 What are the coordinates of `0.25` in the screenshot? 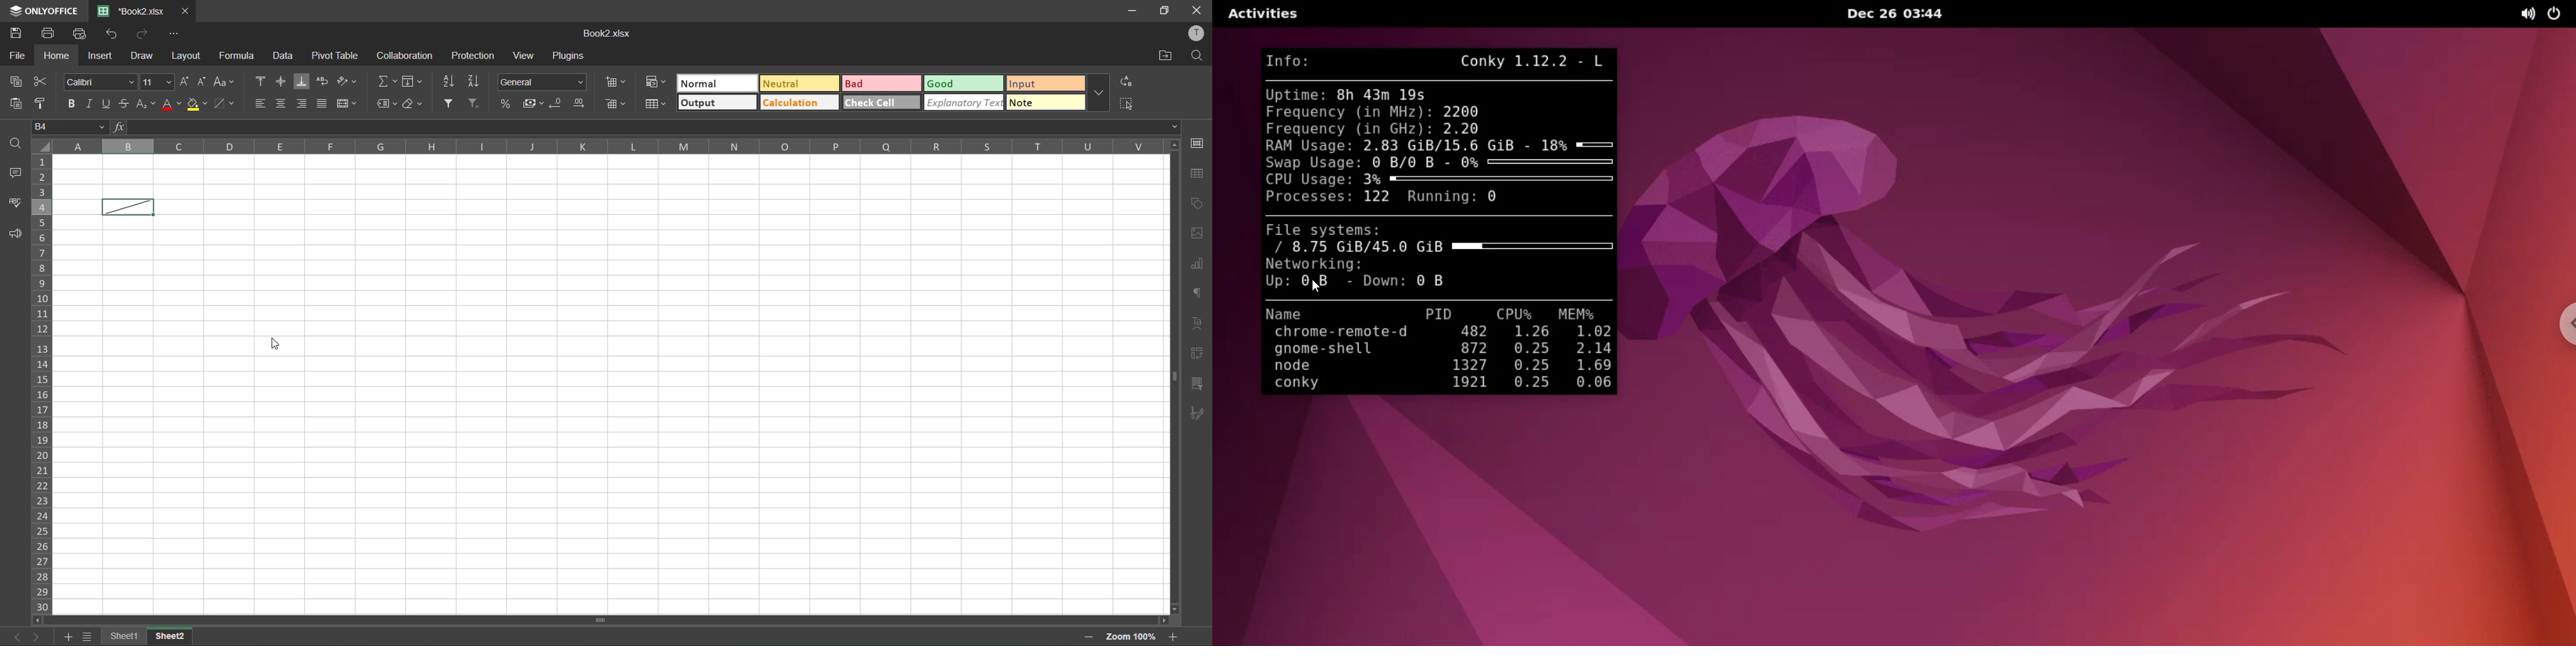 It's located at (1530, 349).